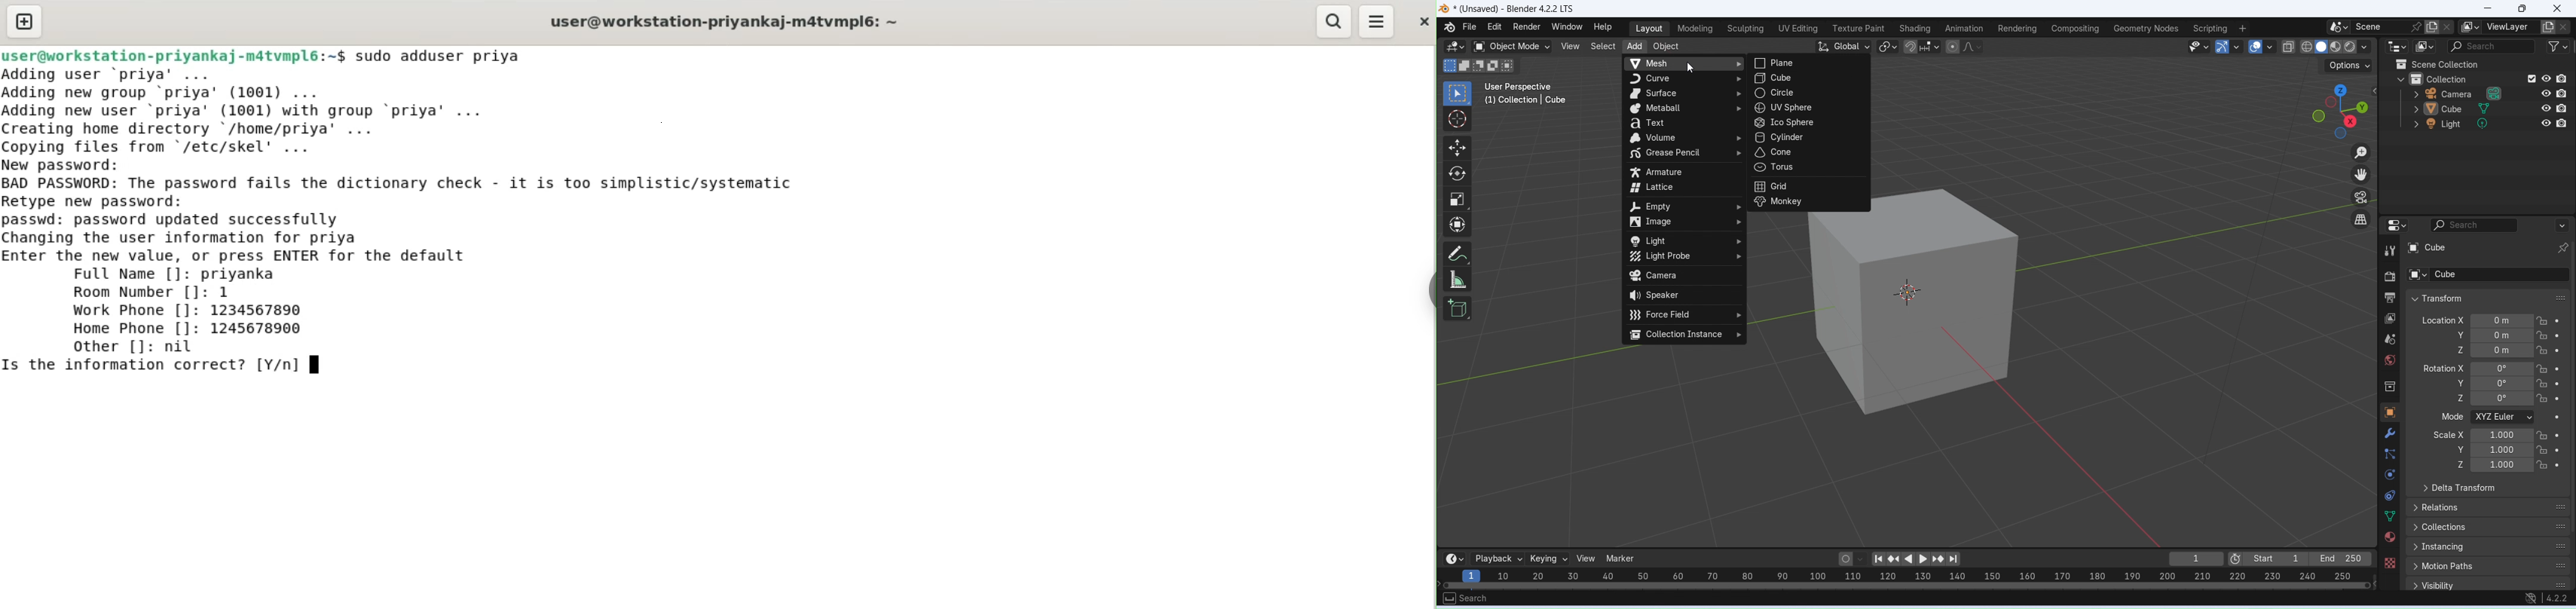 The height and width of the screenshot is (616, 2576). What do you see at coordinates (262, 330) in the screenshot?
I see `1245678900` at bounding box center [262, 330].